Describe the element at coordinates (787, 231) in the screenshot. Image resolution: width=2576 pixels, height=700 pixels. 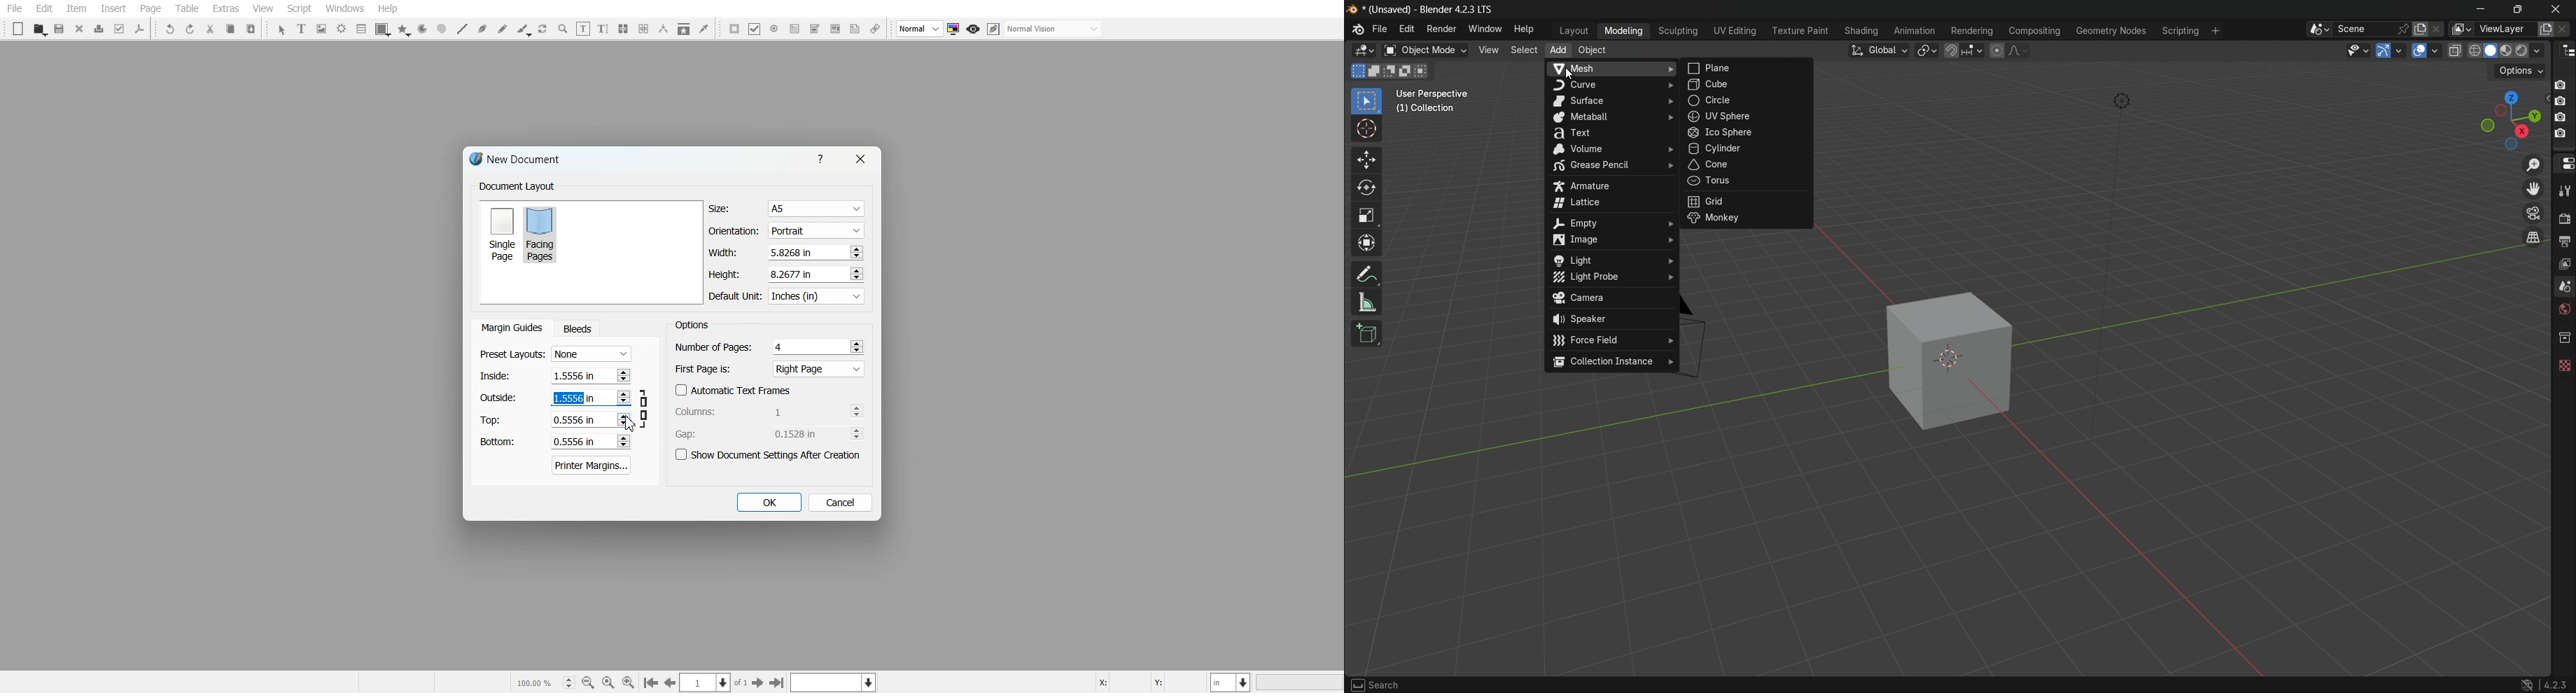
I see `Orientation` at that location.